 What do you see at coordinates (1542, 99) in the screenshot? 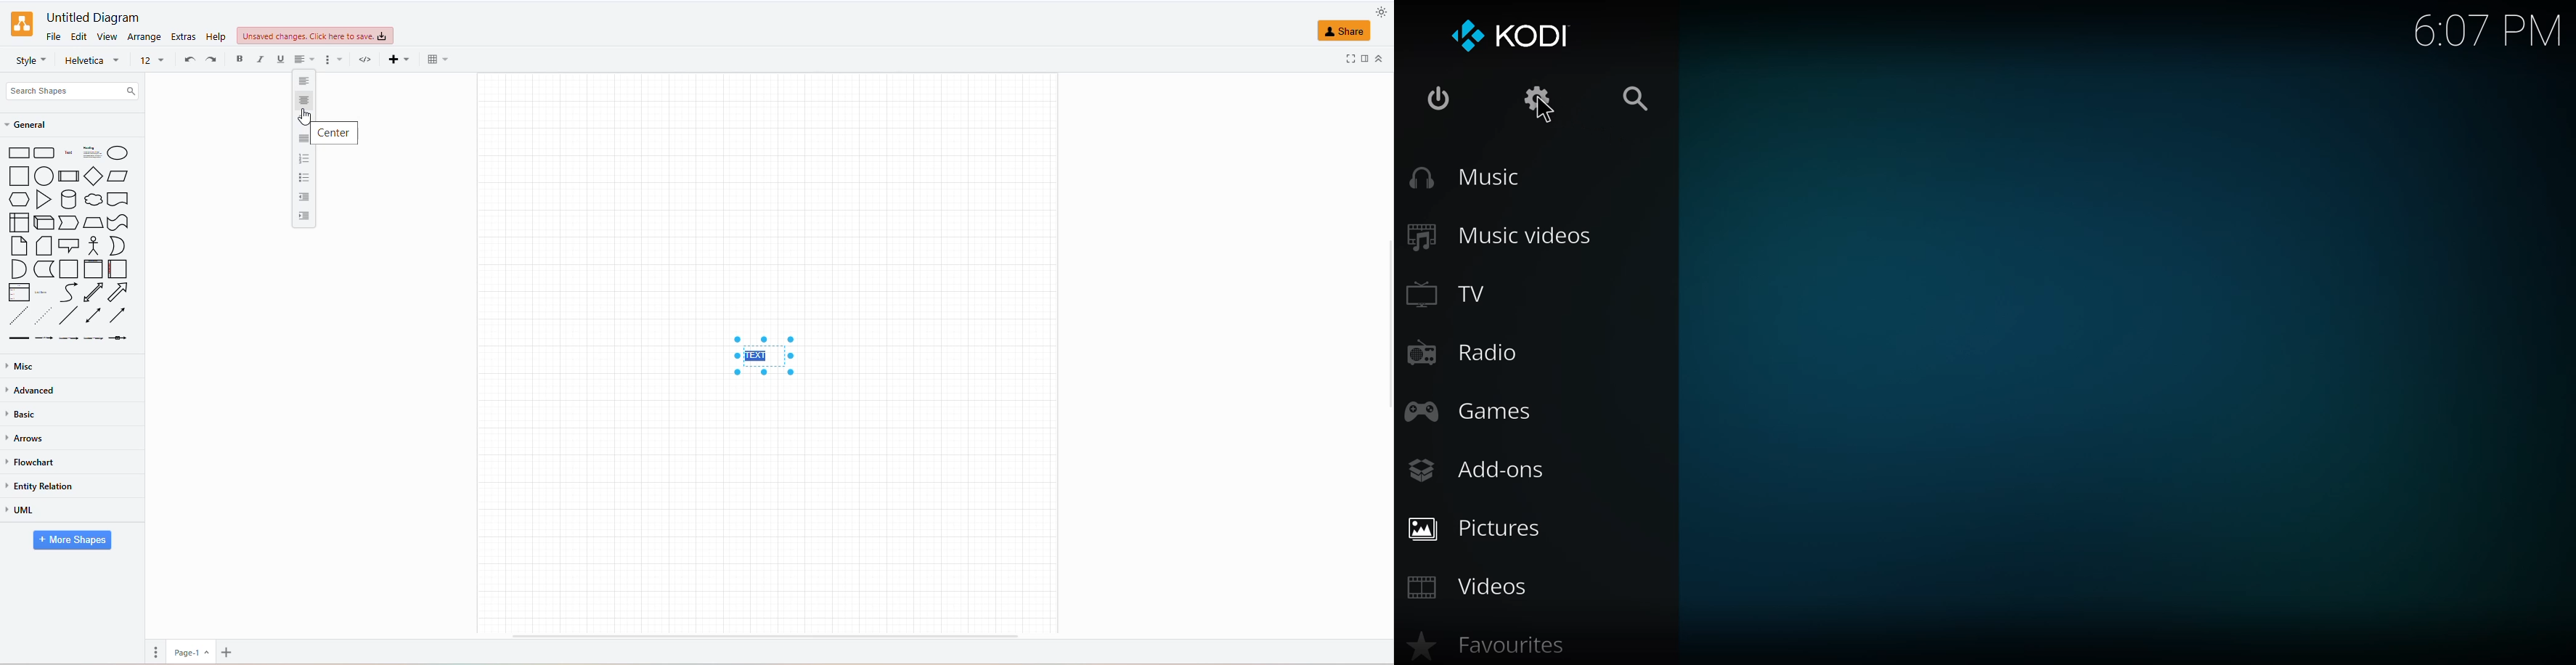
I see `settings` at bounding box center [1542, 99].